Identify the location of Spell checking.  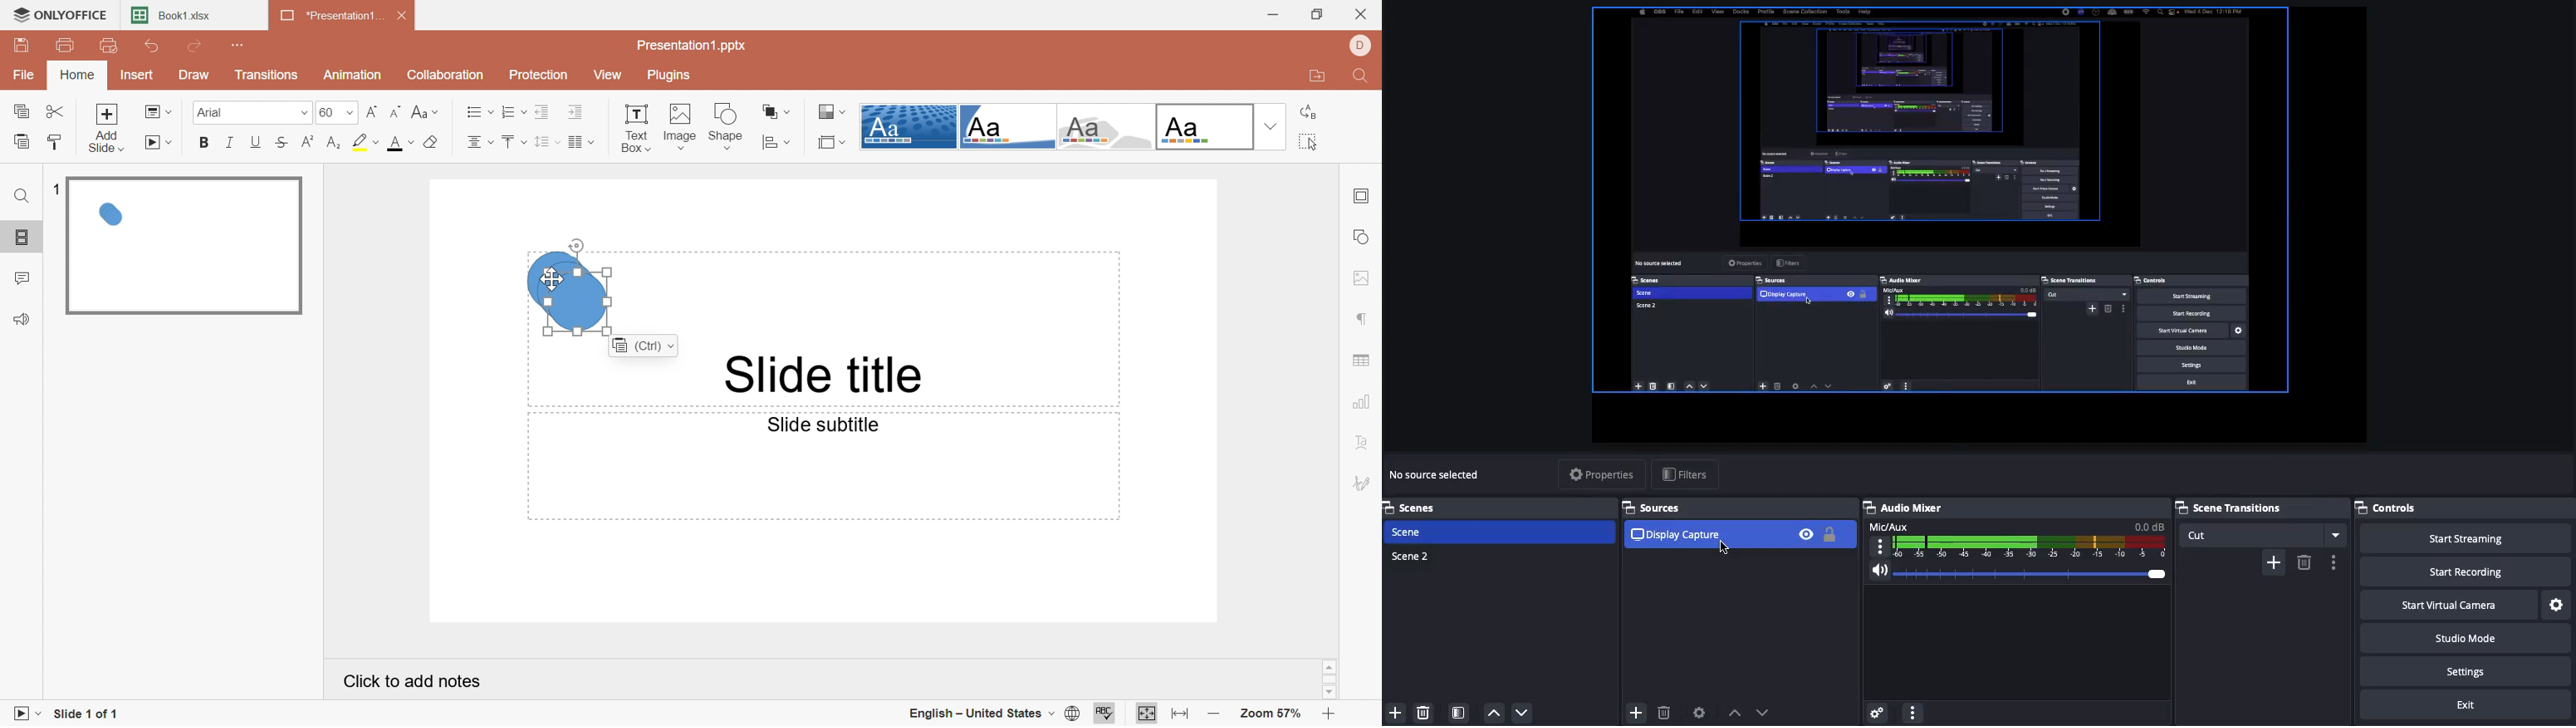
(1106, 714).